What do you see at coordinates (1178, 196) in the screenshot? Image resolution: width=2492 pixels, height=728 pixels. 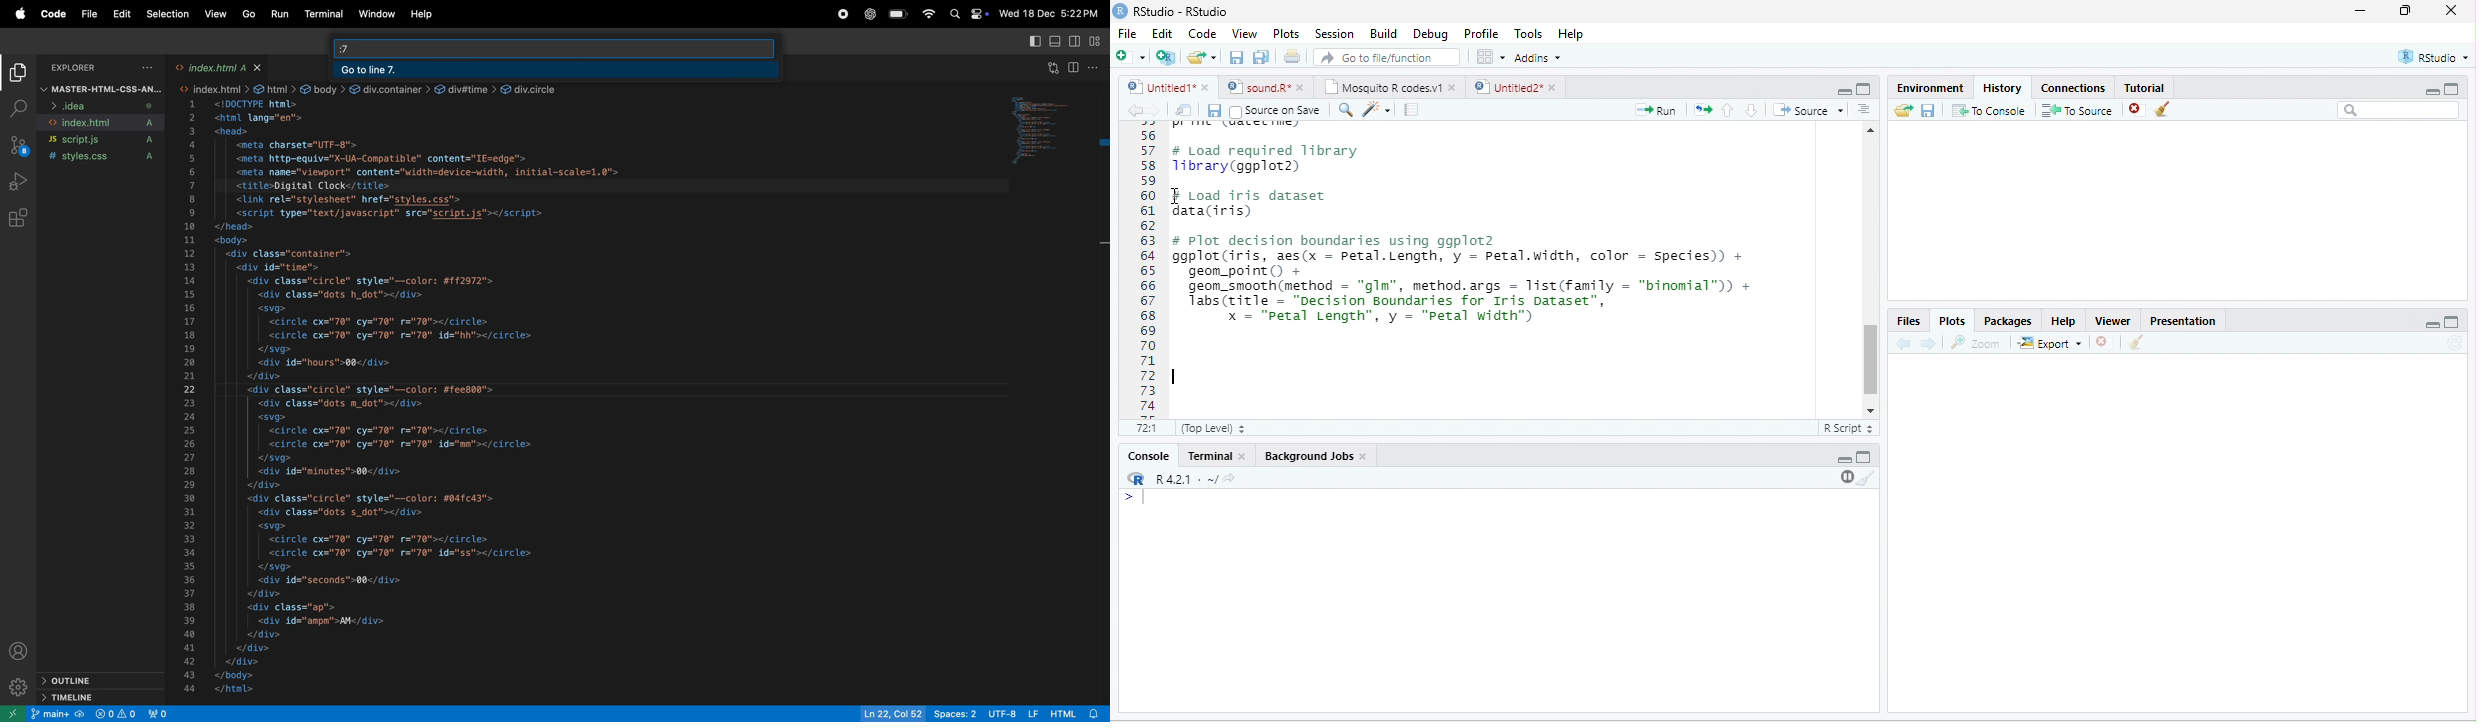 I see `cursor` at bounding box center [1178, 196].